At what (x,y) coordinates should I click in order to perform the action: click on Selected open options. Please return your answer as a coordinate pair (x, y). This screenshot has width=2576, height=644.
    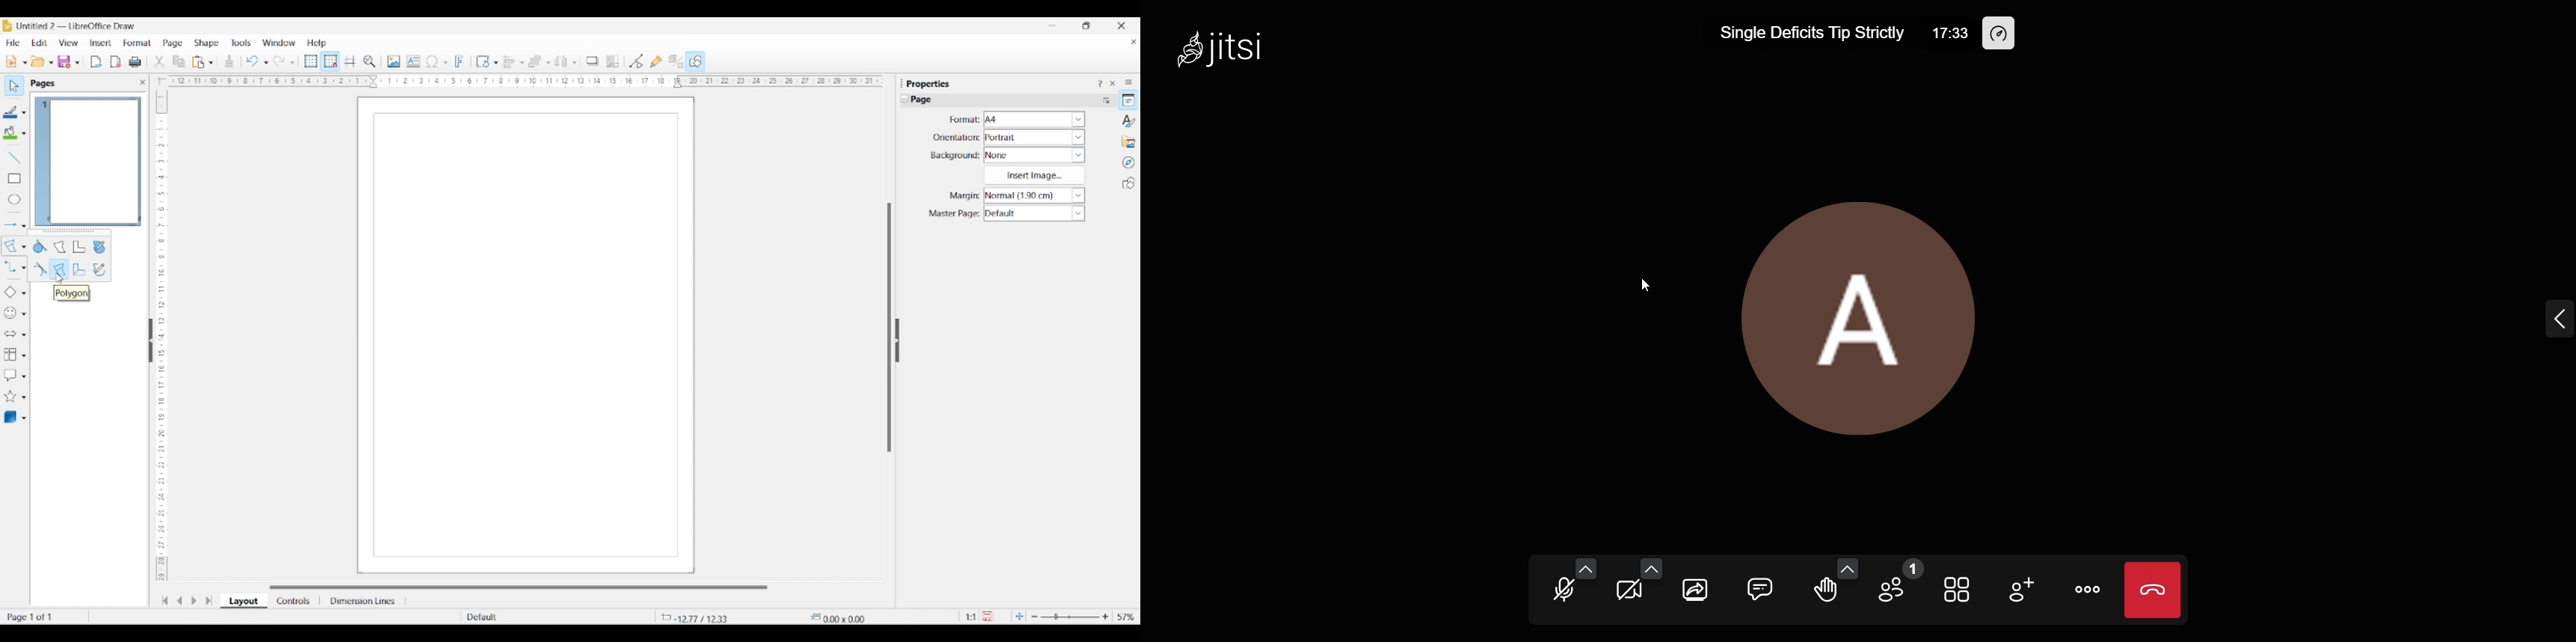
    Looking at the image, I should click on (38, 62).